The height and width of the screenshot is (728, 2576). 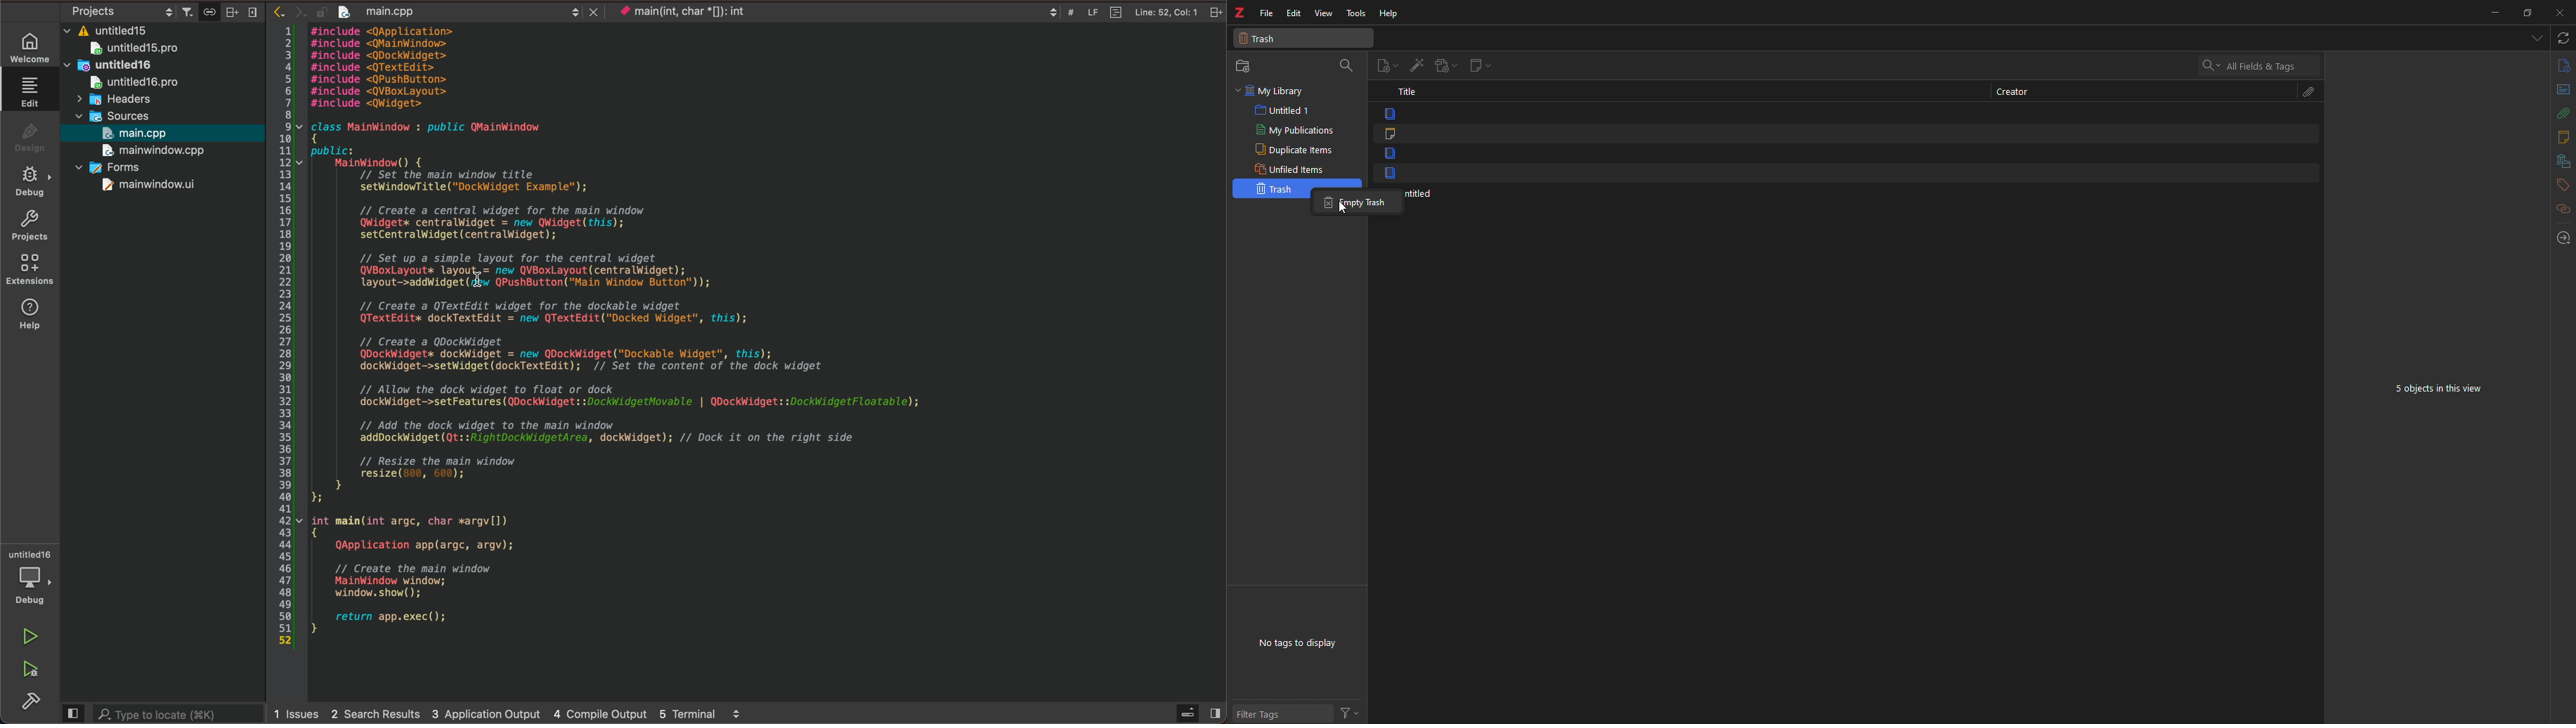 What do you see at coordinates (1273, 188) in the screenshot?
I see `trash` at bounding box center [1273, 188].